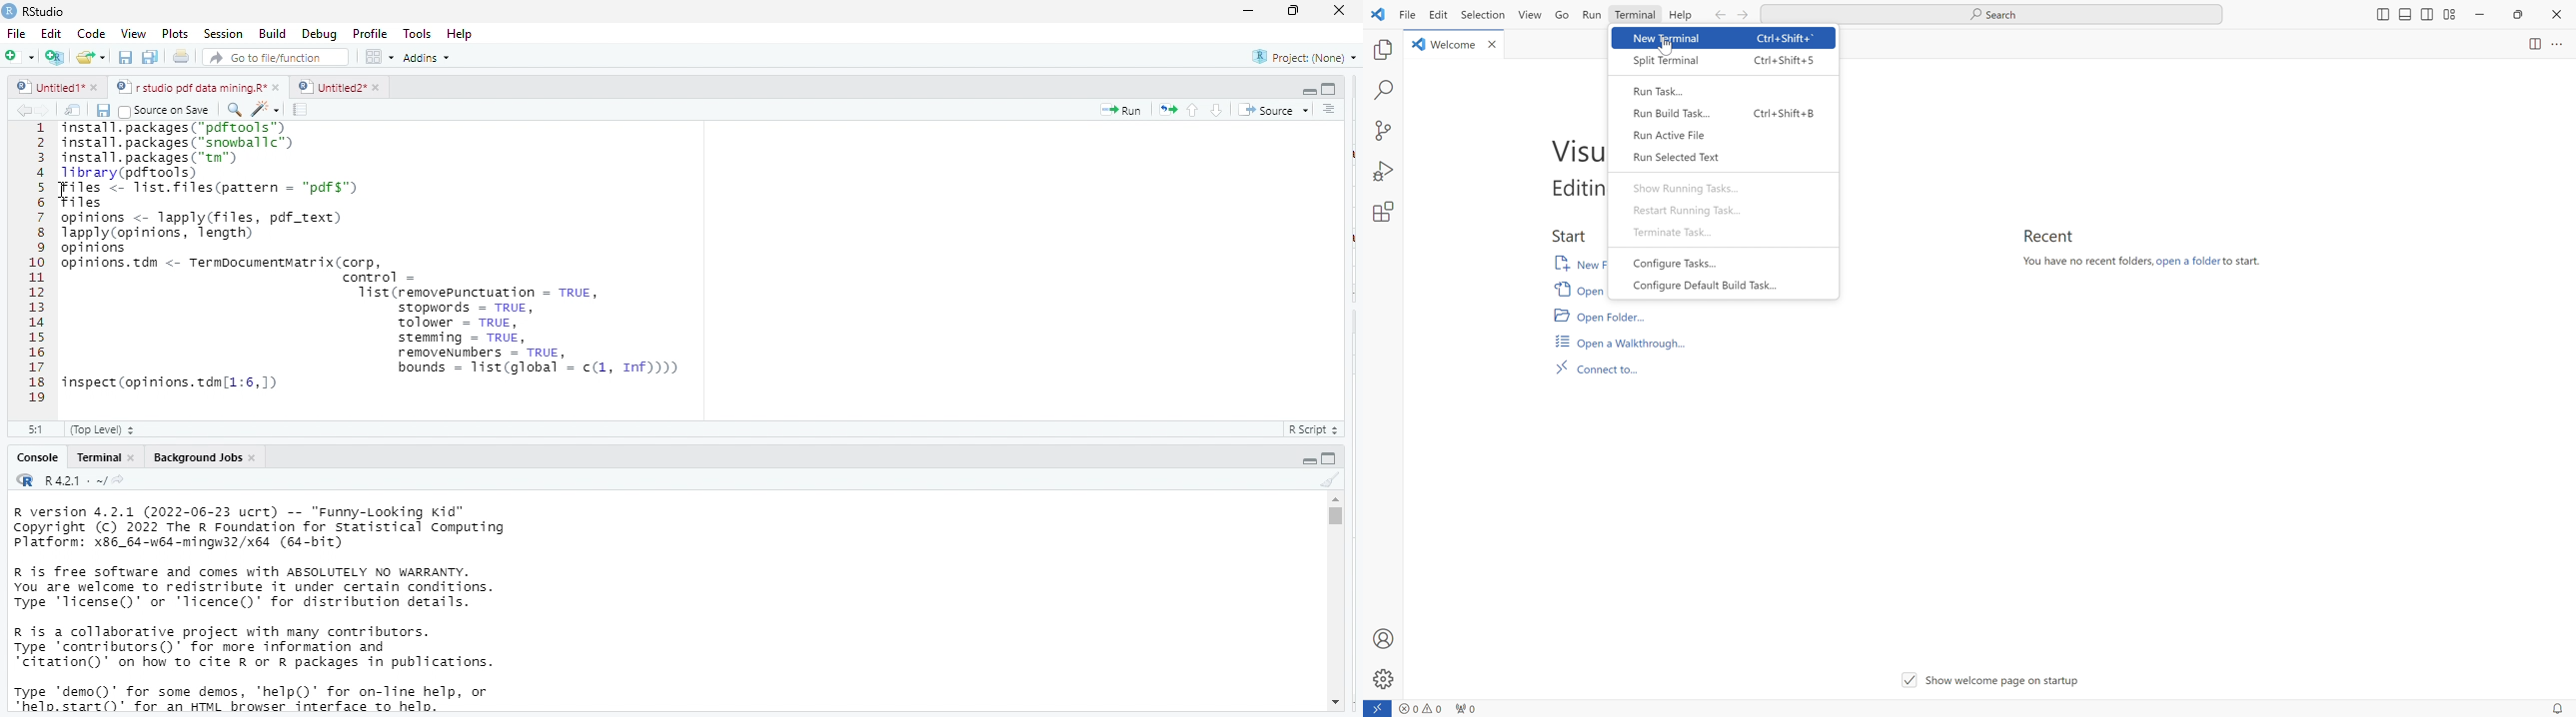 Image resolution: width=2576 pixels, height=728 pixels. Describe the element at coordinates (1383, 679) in the screenshot. I see `Settings` at that location.